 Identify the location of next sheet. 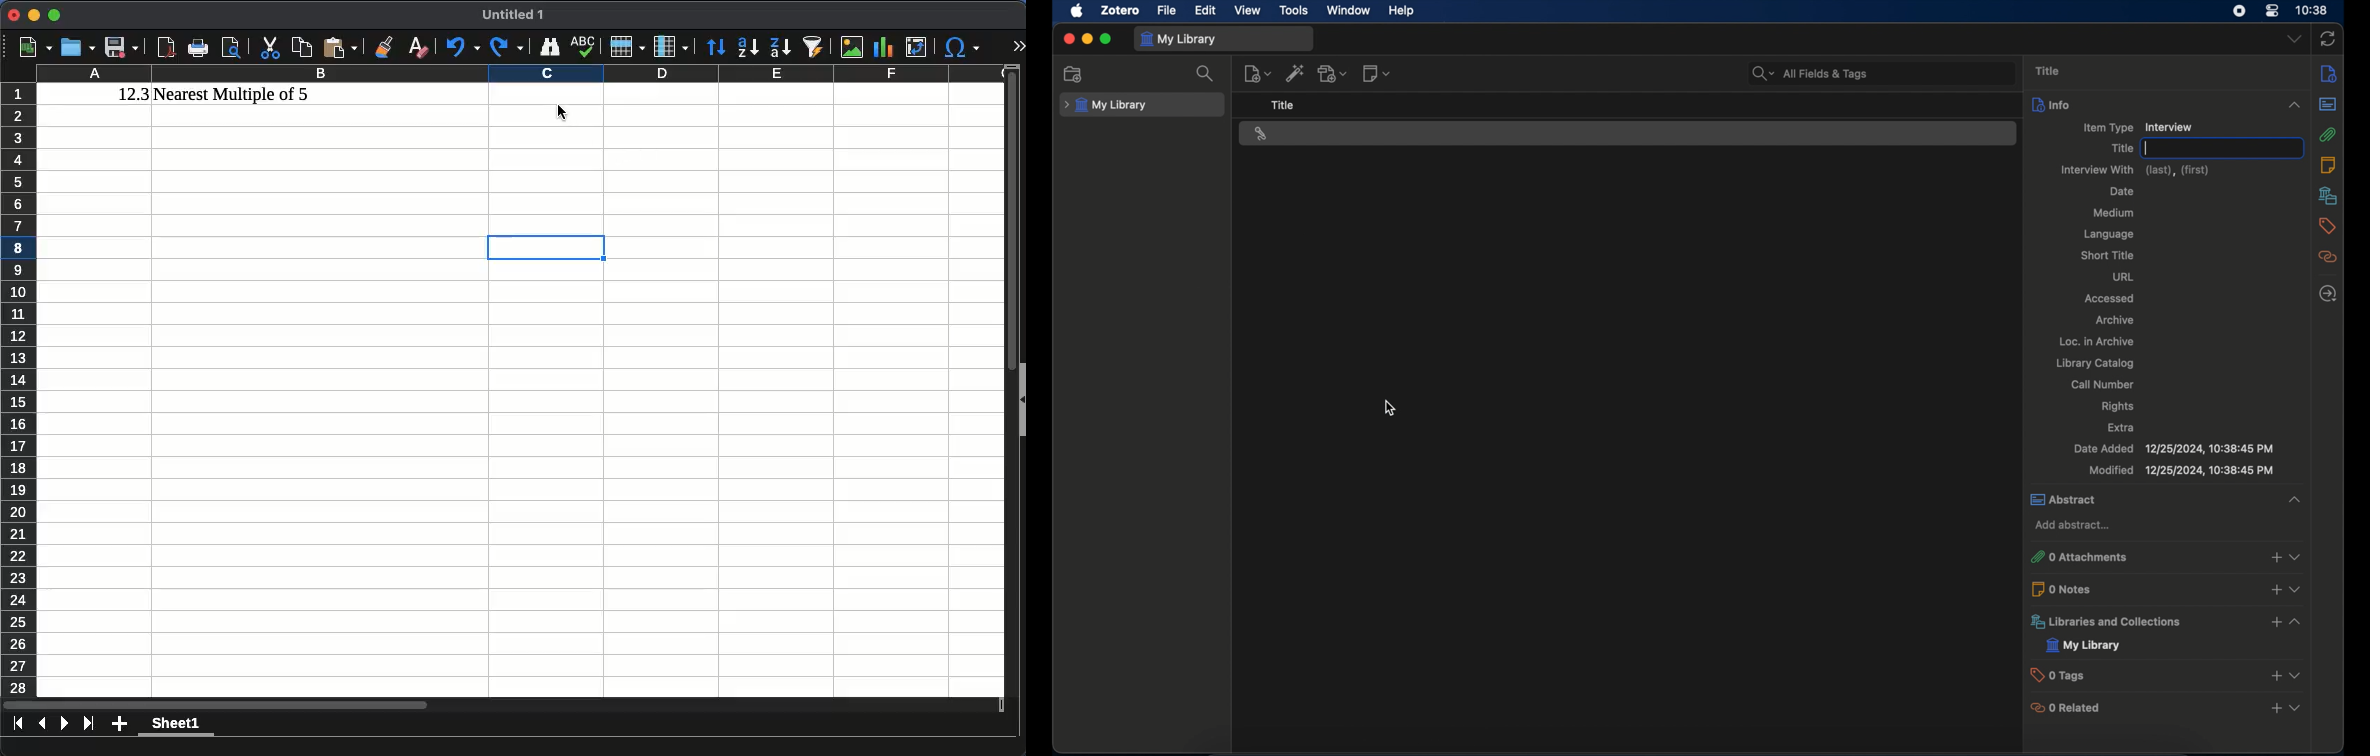
(65, 725).